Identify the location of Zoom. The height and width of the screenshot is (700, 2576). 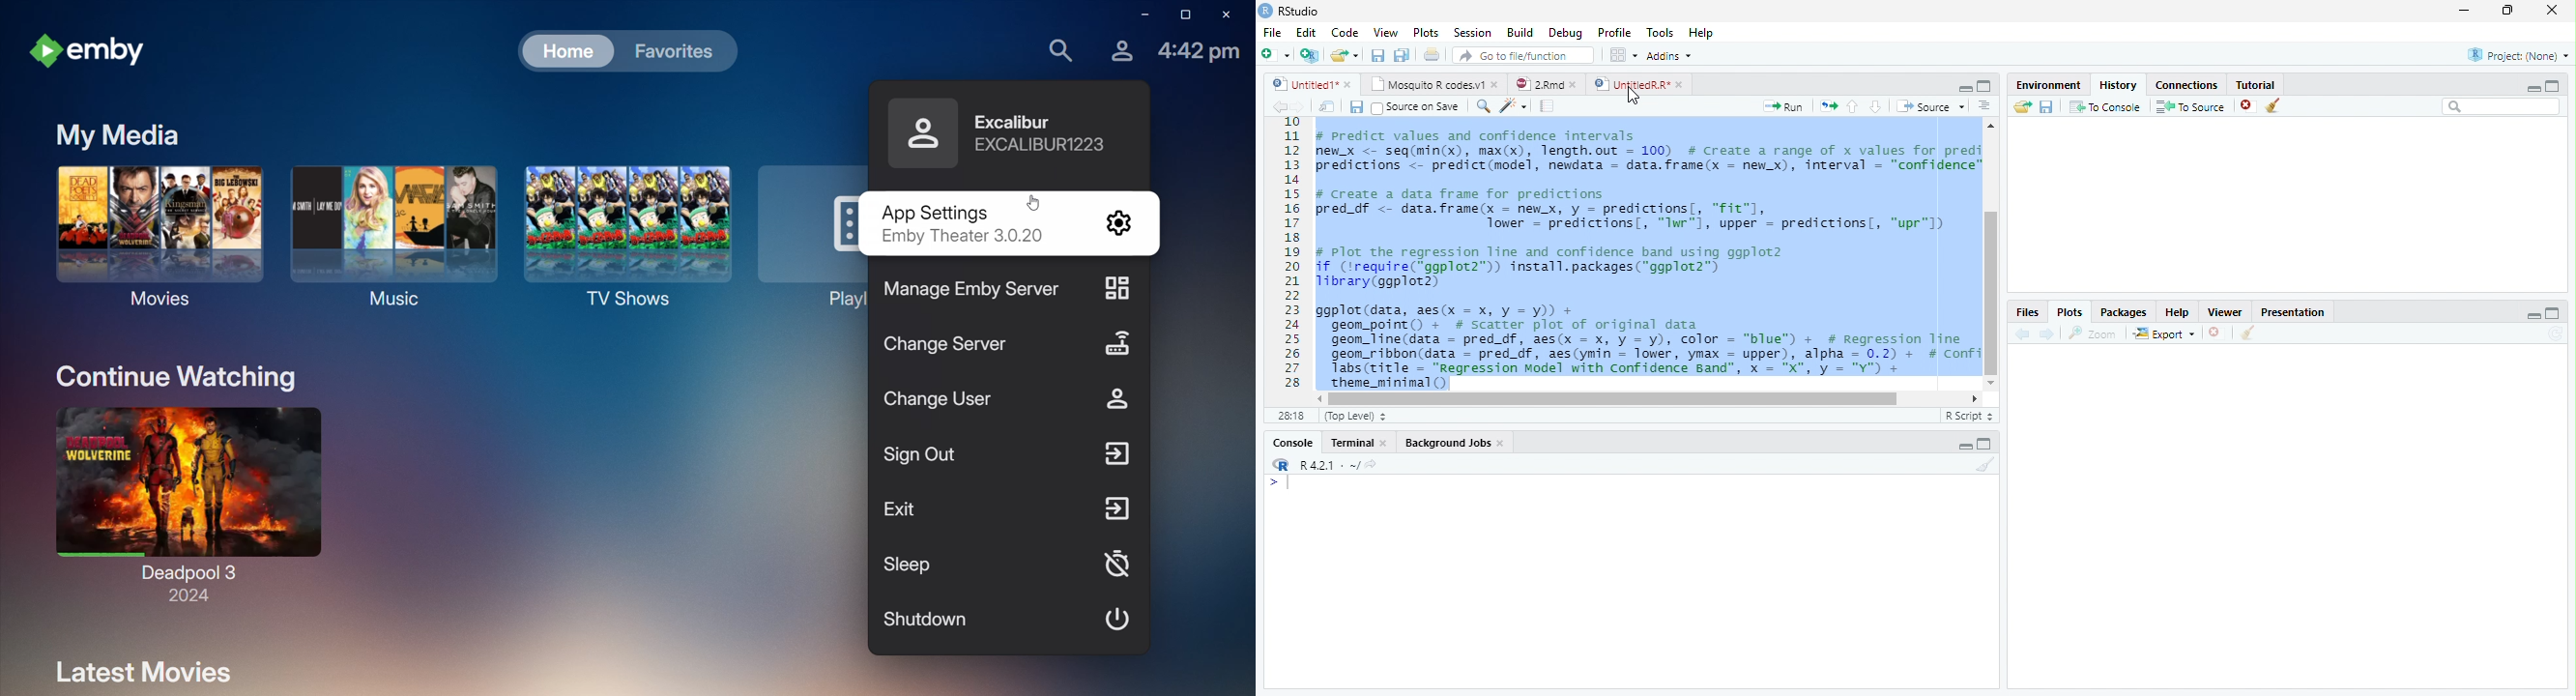
(1483, 108).